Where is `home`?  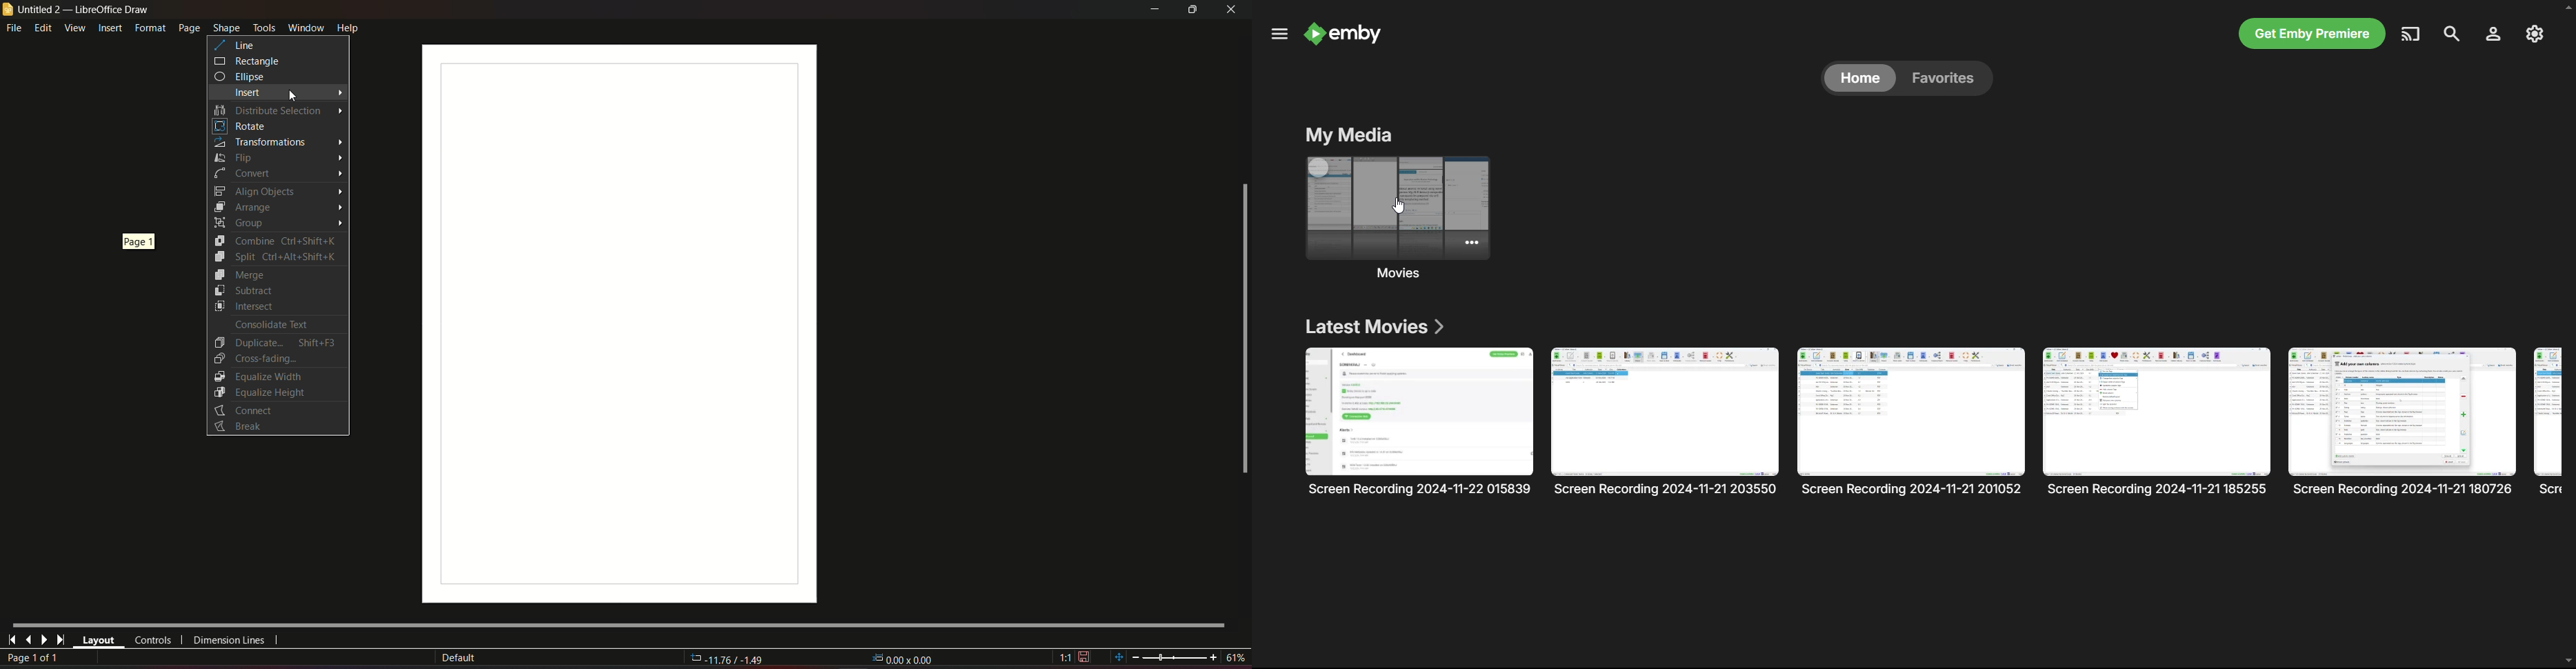 home is located at coordinates (1860, 77).